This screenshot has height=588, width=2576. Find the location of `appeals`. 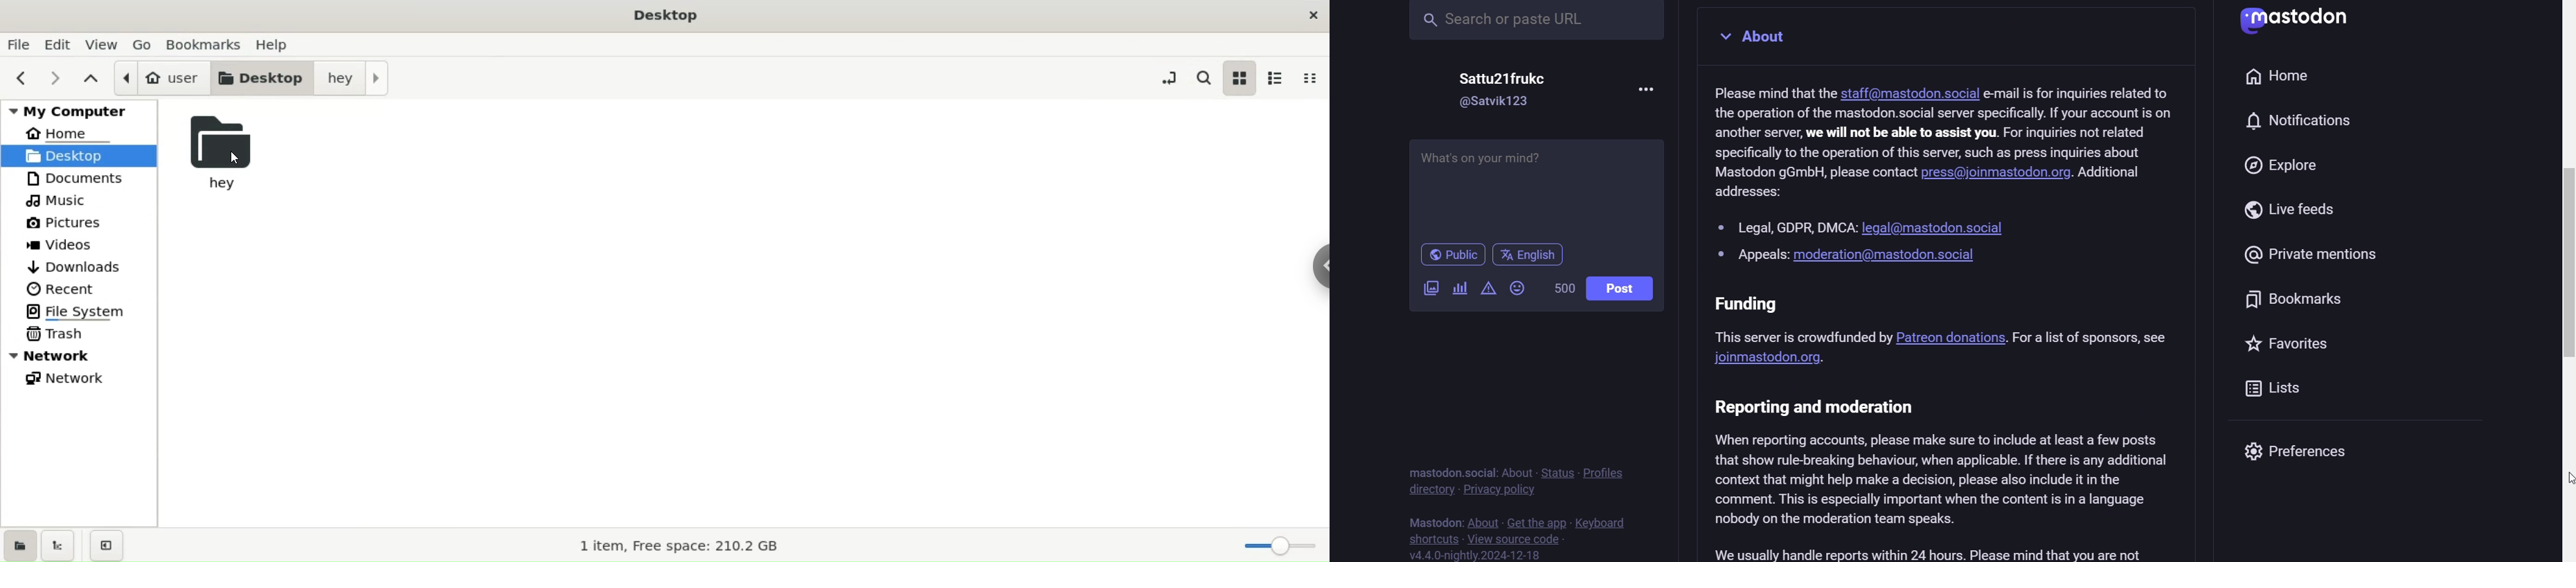

appeals is located at coordinates (1753, 256).